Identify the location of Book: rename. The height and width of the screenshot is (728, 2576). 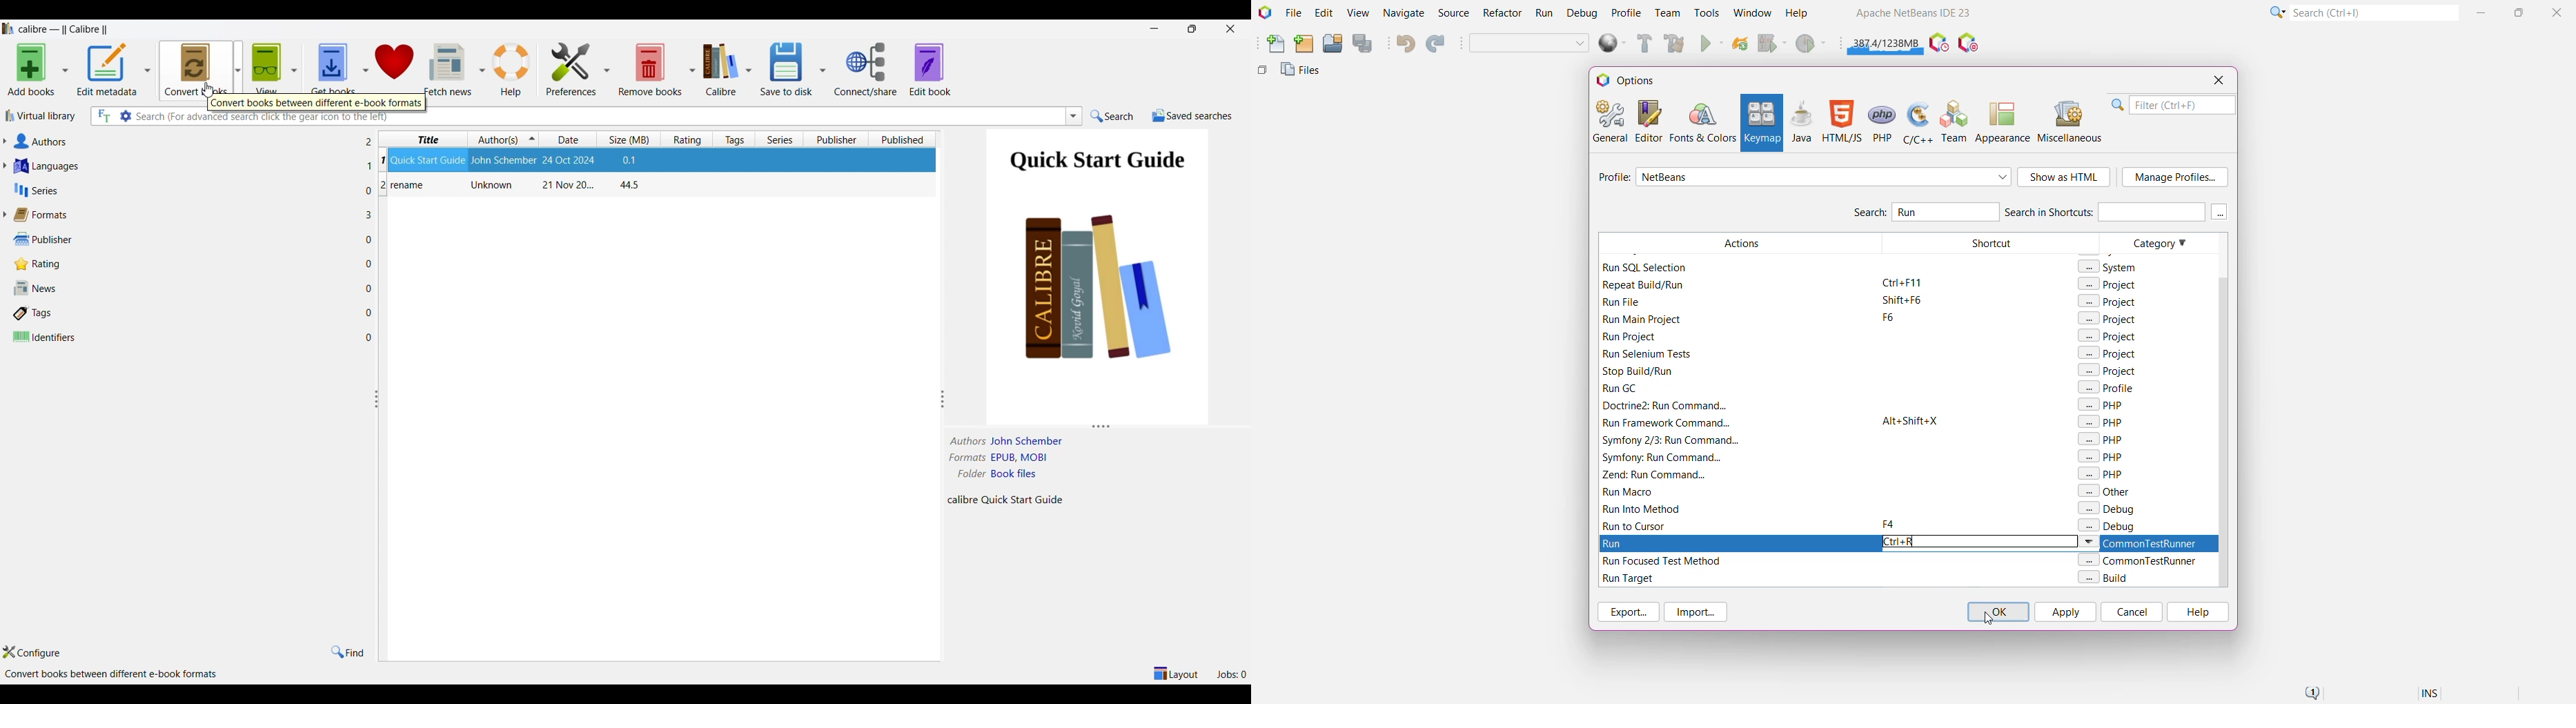
(513, 186).